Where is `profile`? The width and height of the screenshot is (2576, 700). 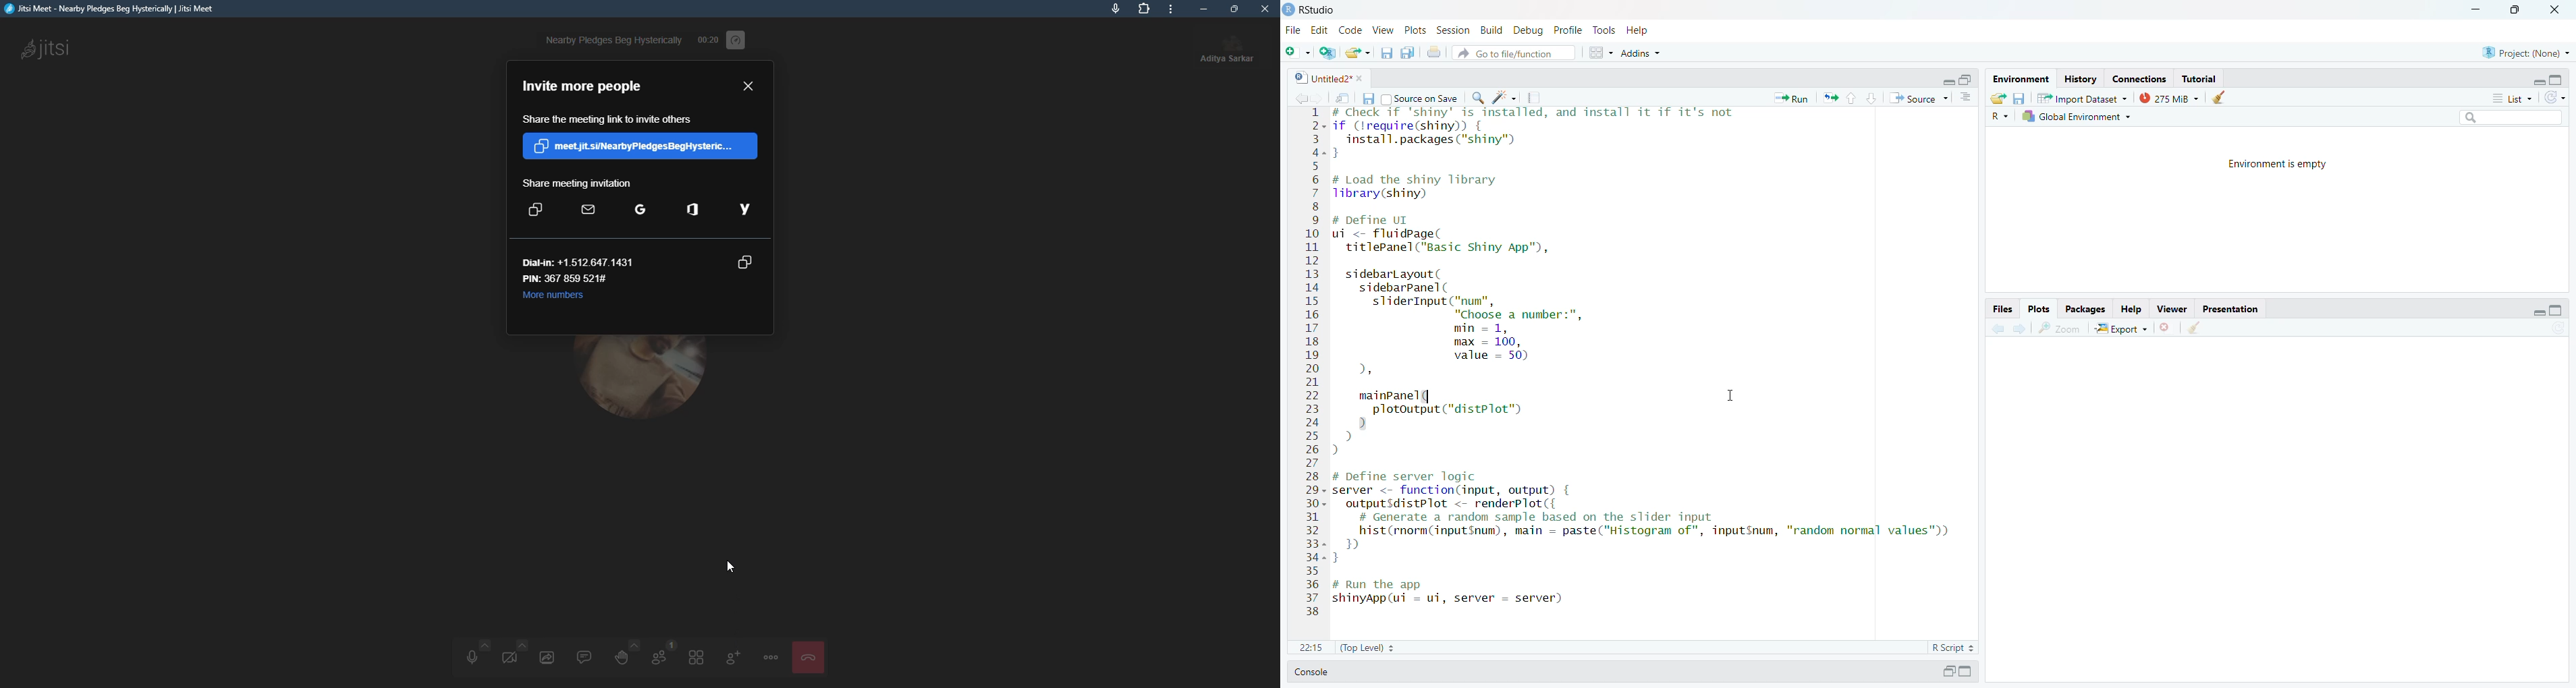
profile is located at coordinates (659, 385).